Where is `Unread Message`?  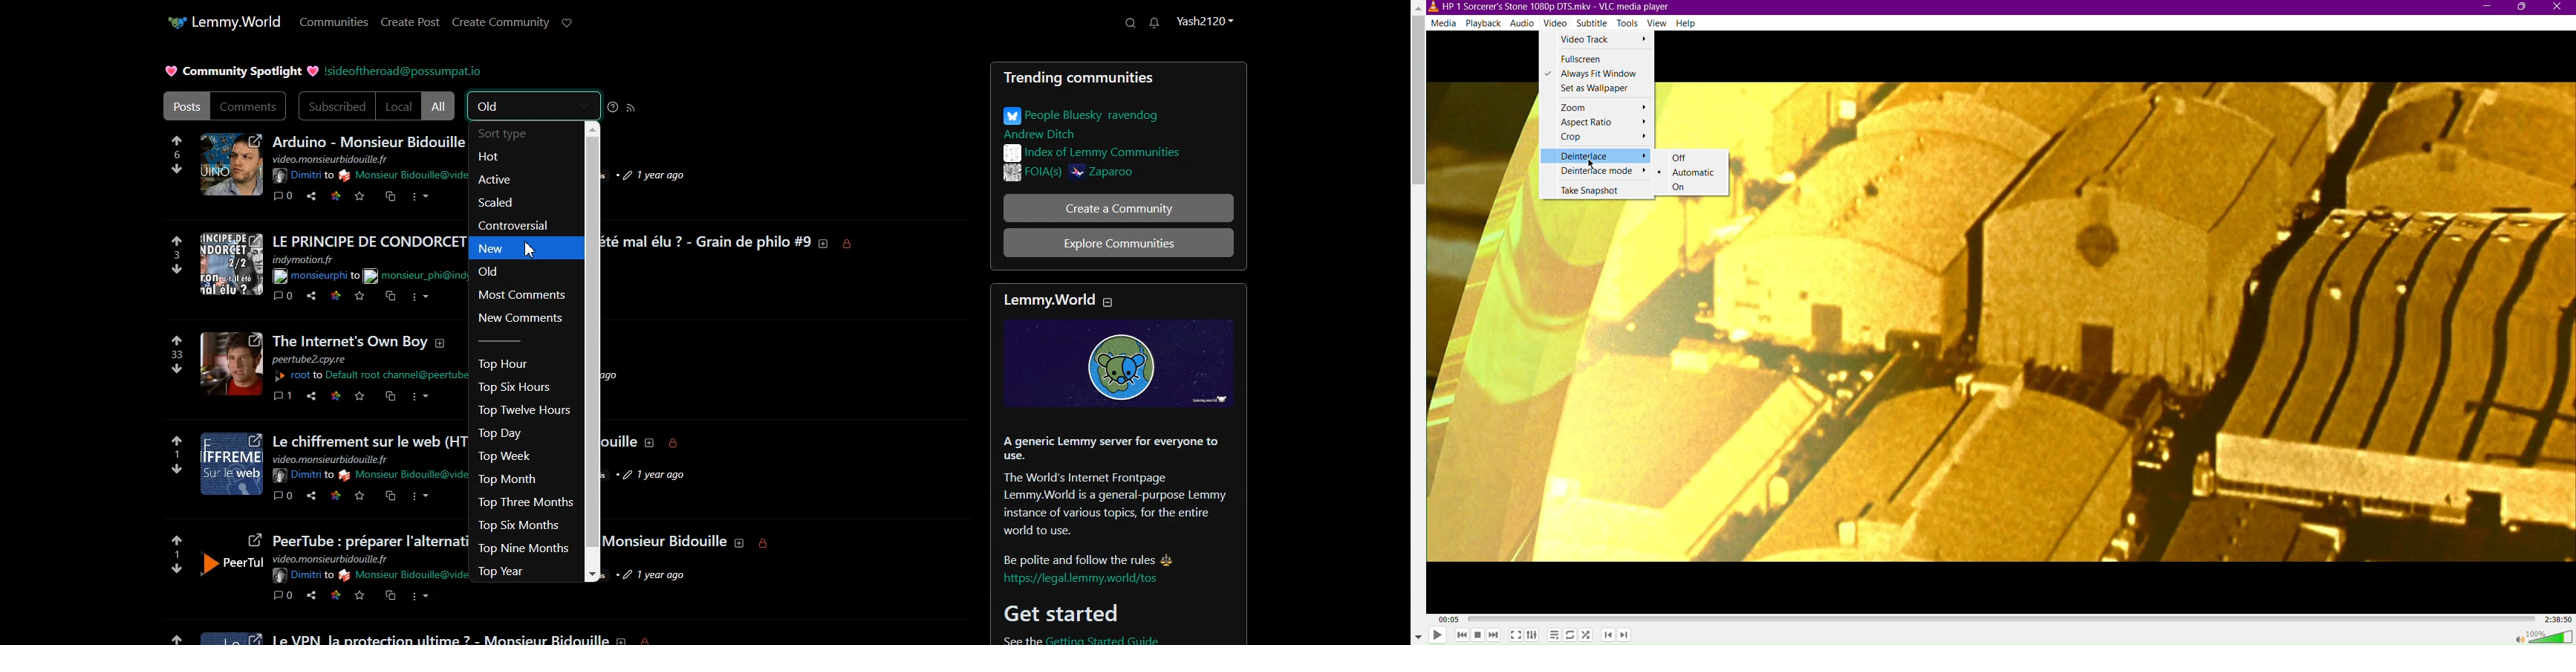 Unread Message is located at coordinates (1155, 23).